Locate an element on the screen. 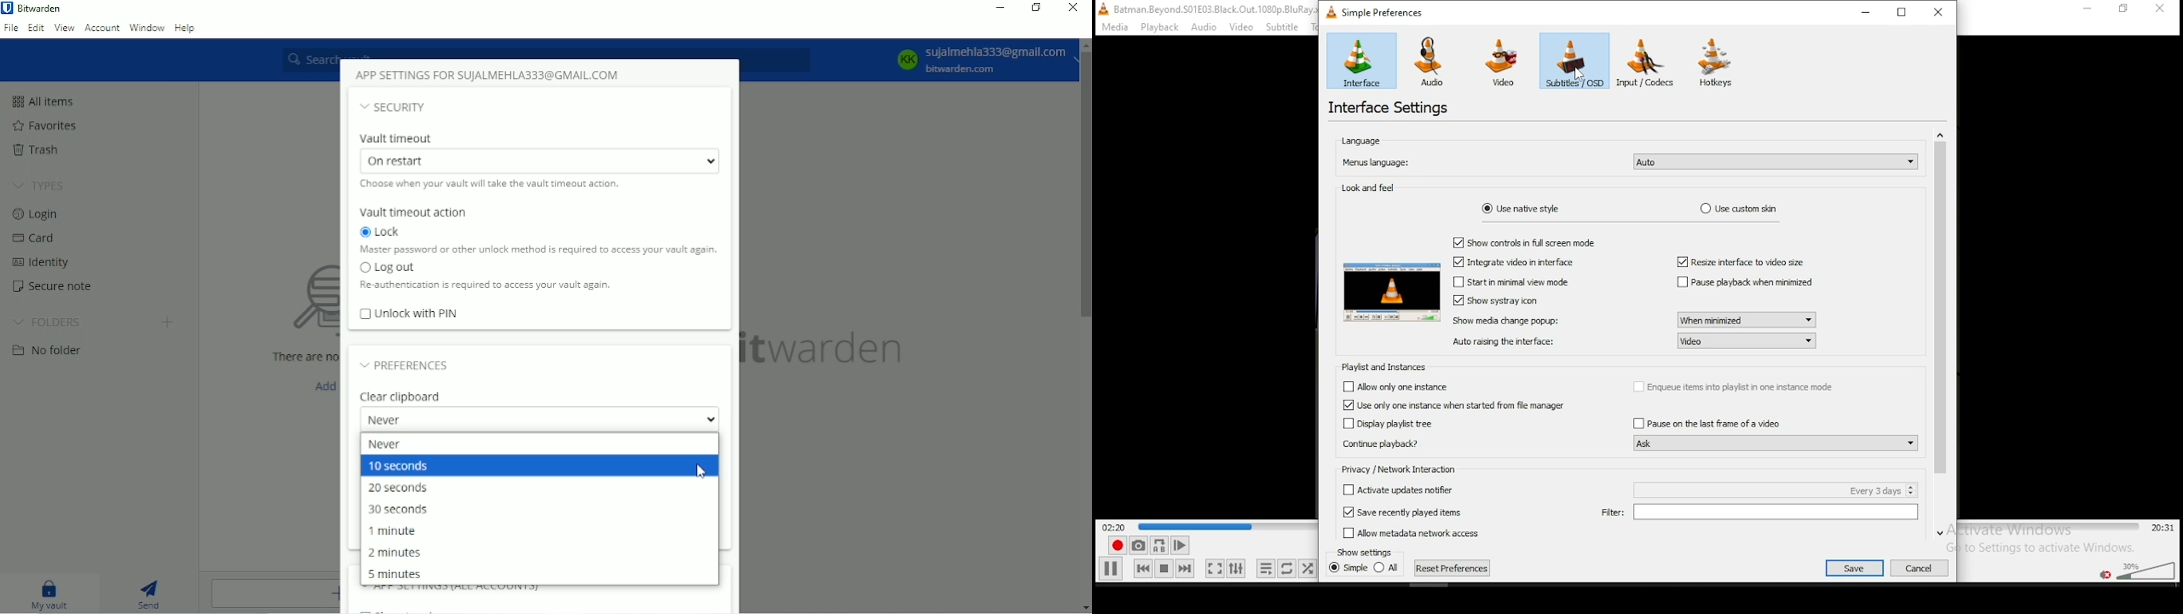  simple preferences is located at coordinates (1379, 15).